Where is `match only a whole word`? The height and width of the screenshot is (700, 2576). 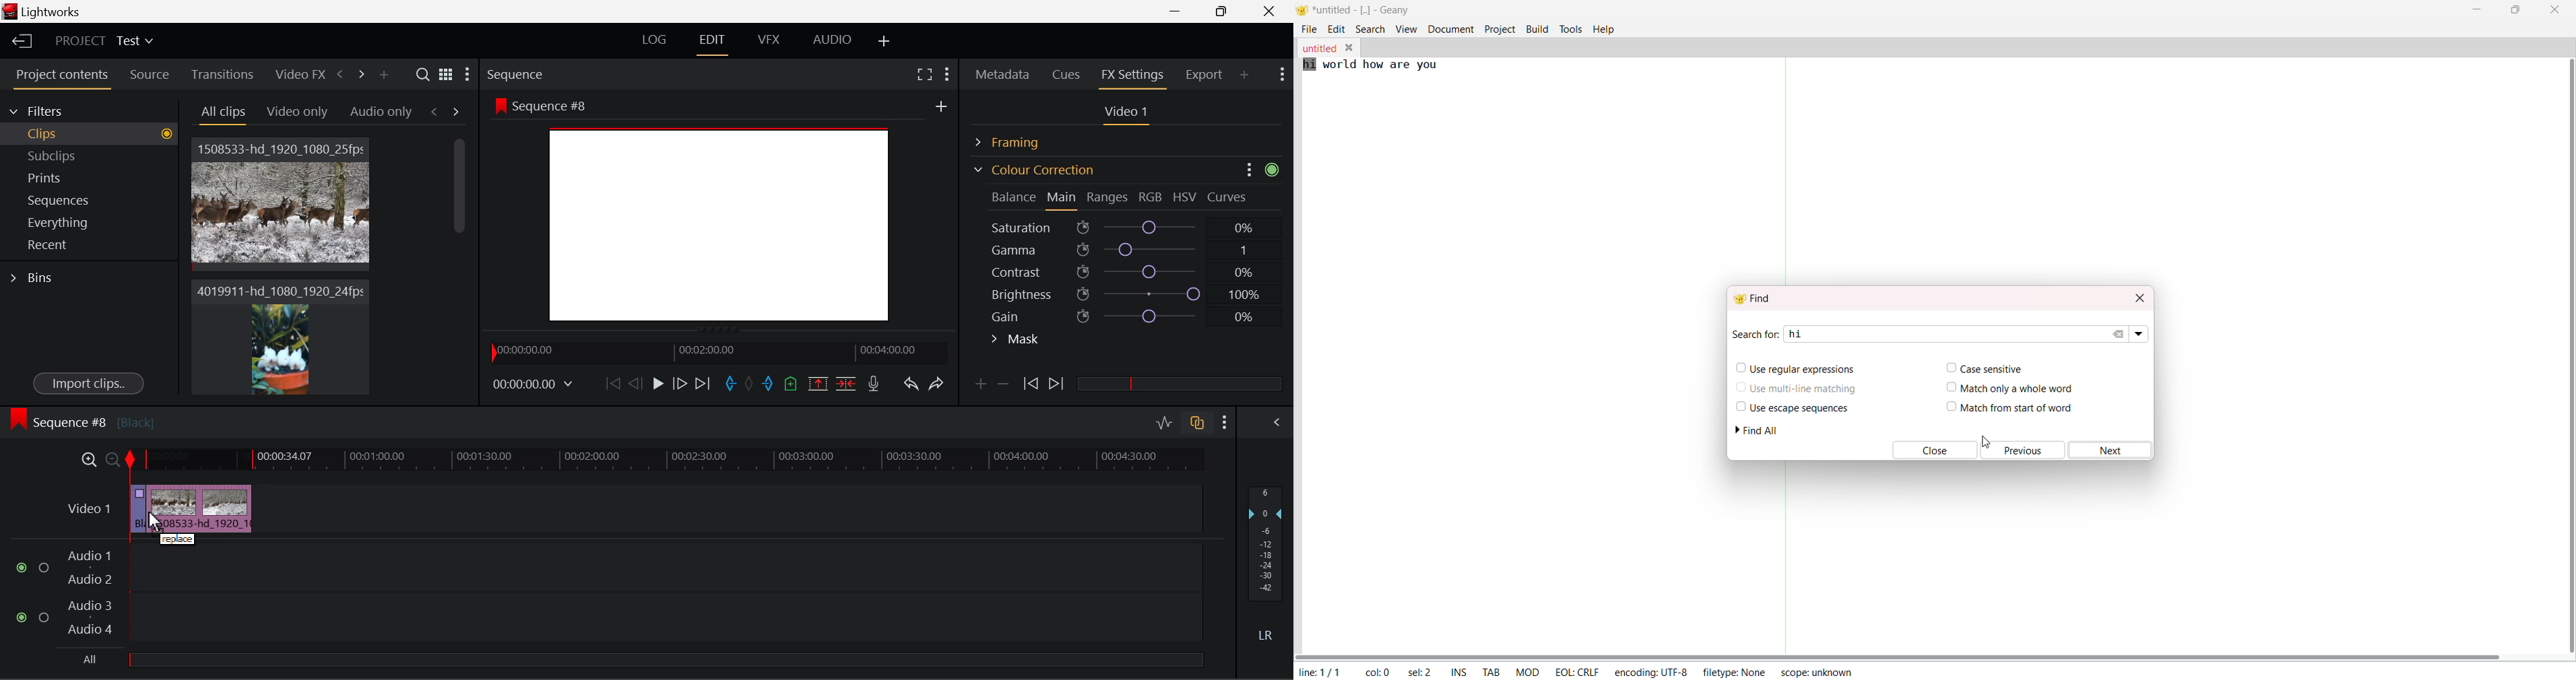
match only a whole word is located at coordinates (2011, 388).